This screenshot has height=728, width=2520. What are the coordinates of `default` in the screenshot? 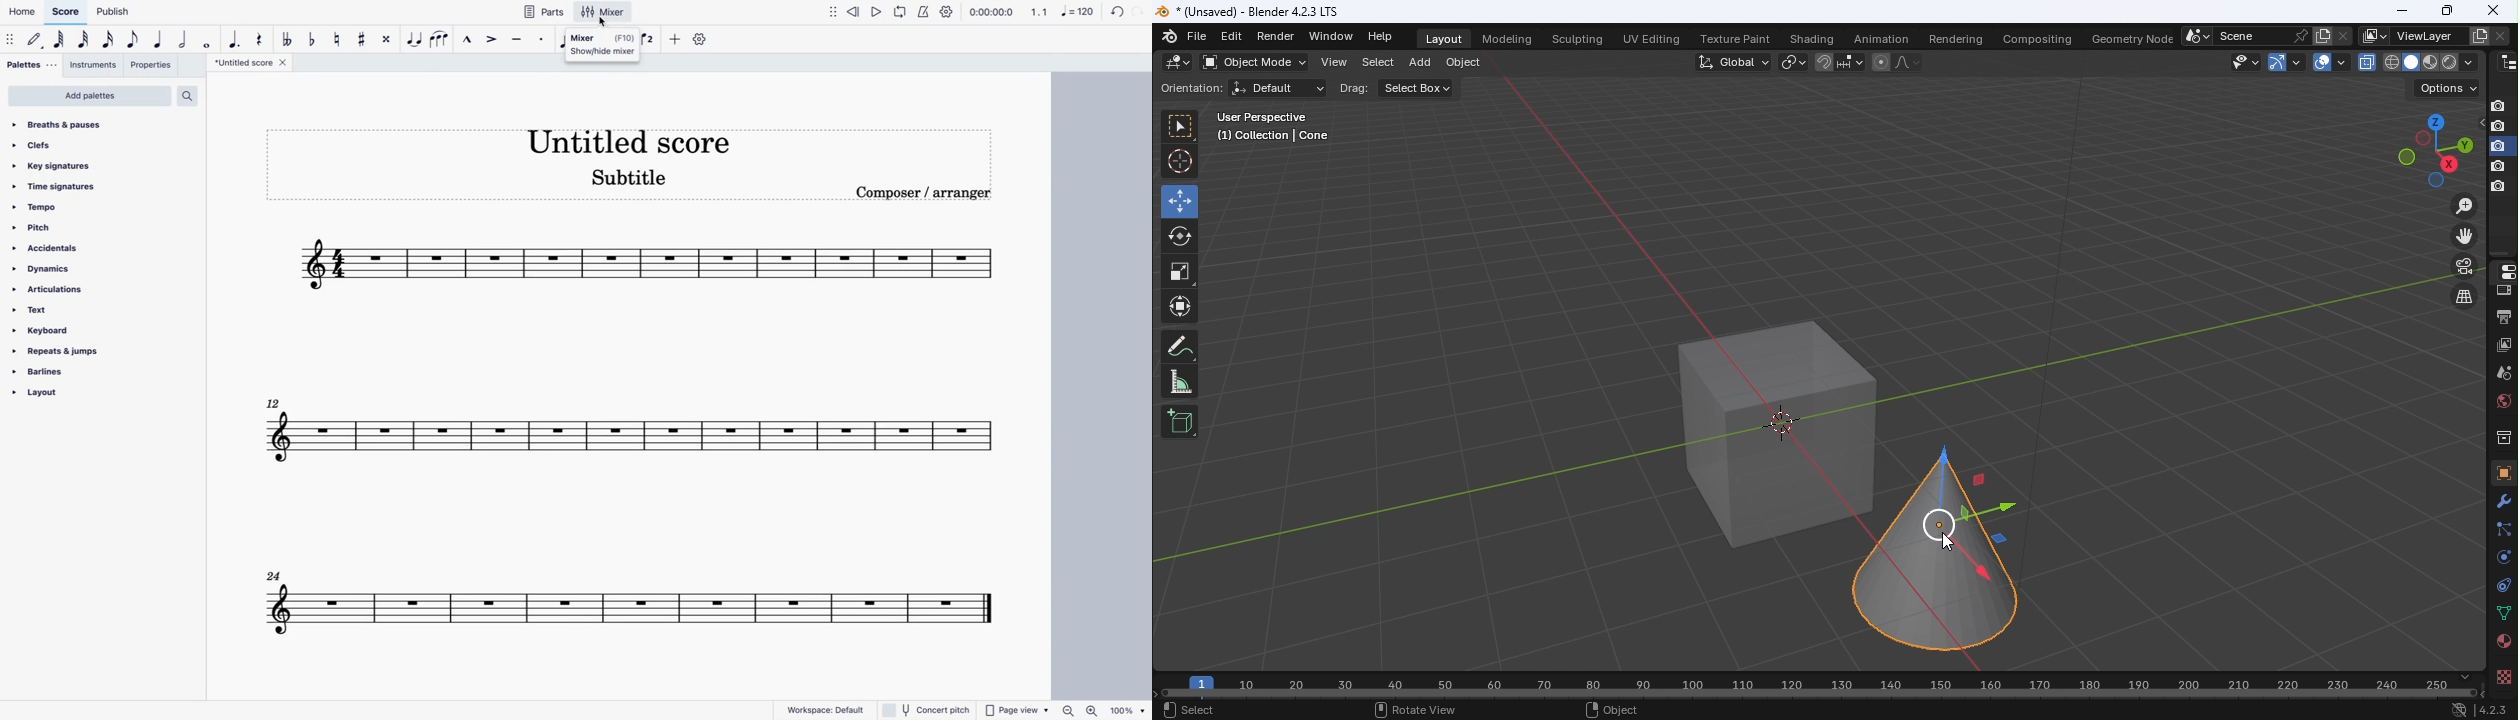 It's located at (36, 40).